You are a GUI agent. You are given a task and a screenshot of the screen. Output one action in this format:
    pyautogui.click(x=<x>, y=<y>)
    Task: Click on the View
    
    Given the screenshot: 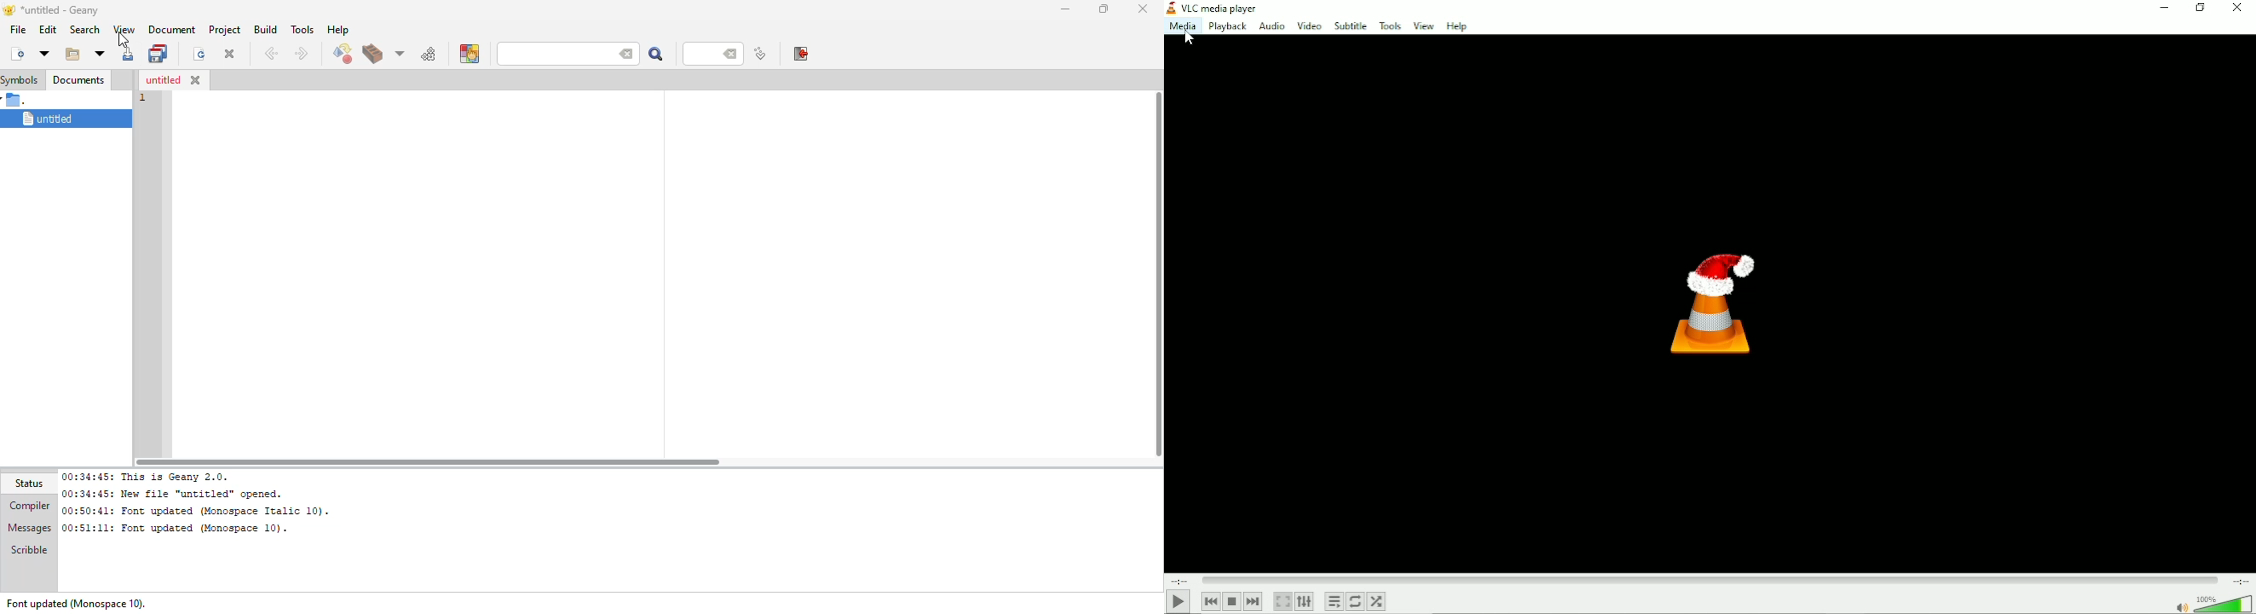 What is the action you would take?
    pyautogui.click(x=1423, y=24)
    